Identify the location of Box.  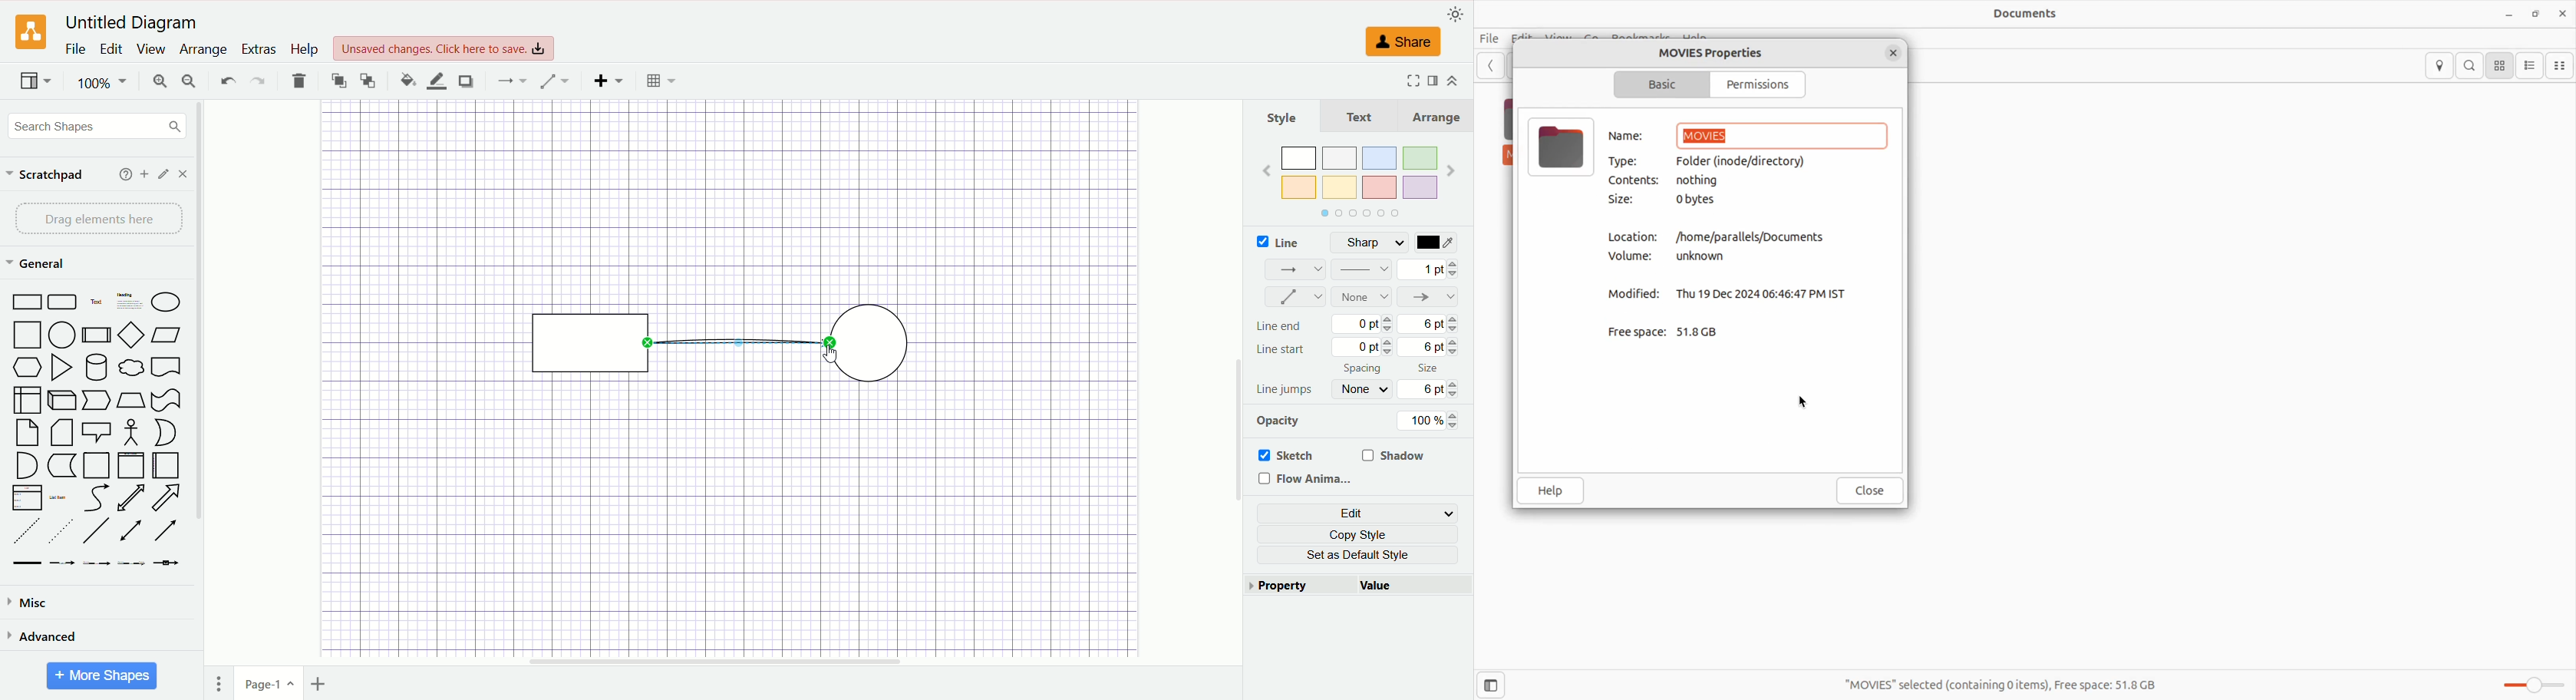
(27, 399).